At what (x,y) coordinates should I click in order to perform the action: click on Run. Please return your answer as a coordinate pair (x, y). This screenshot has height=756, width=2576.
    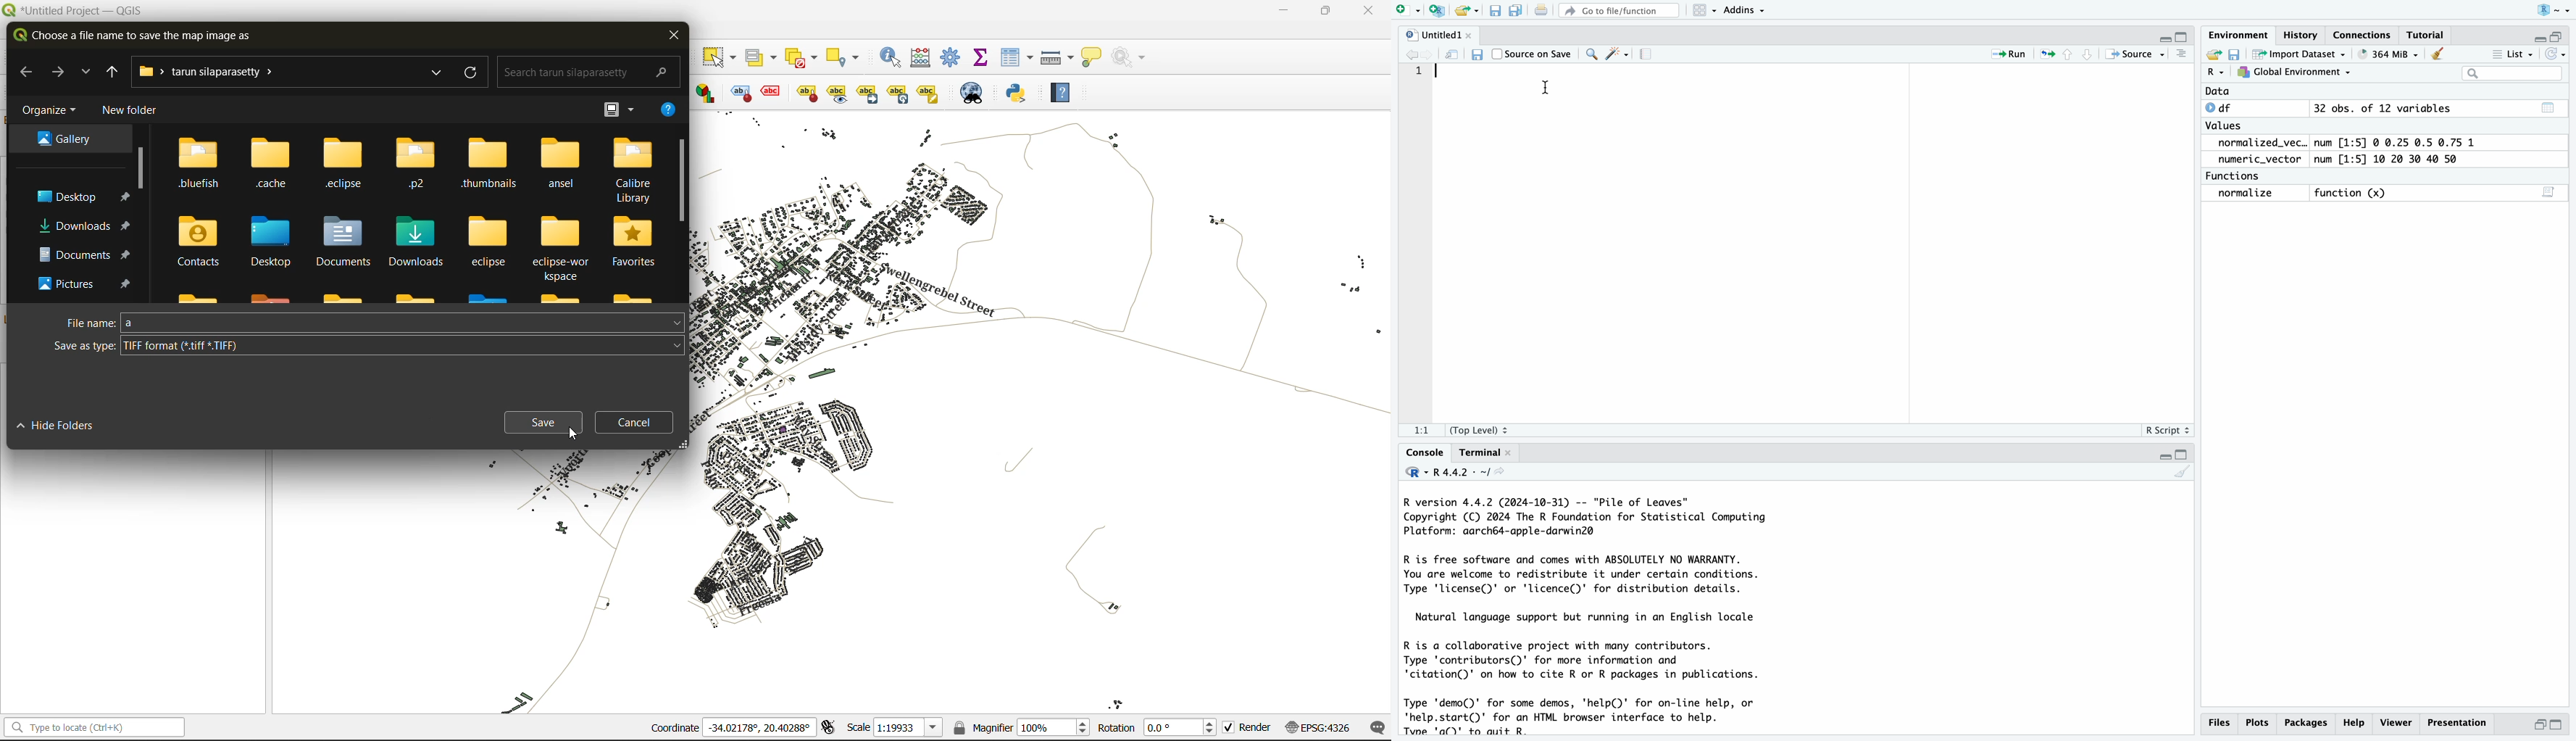
    Looking at the image, I should click on (2002, 54).